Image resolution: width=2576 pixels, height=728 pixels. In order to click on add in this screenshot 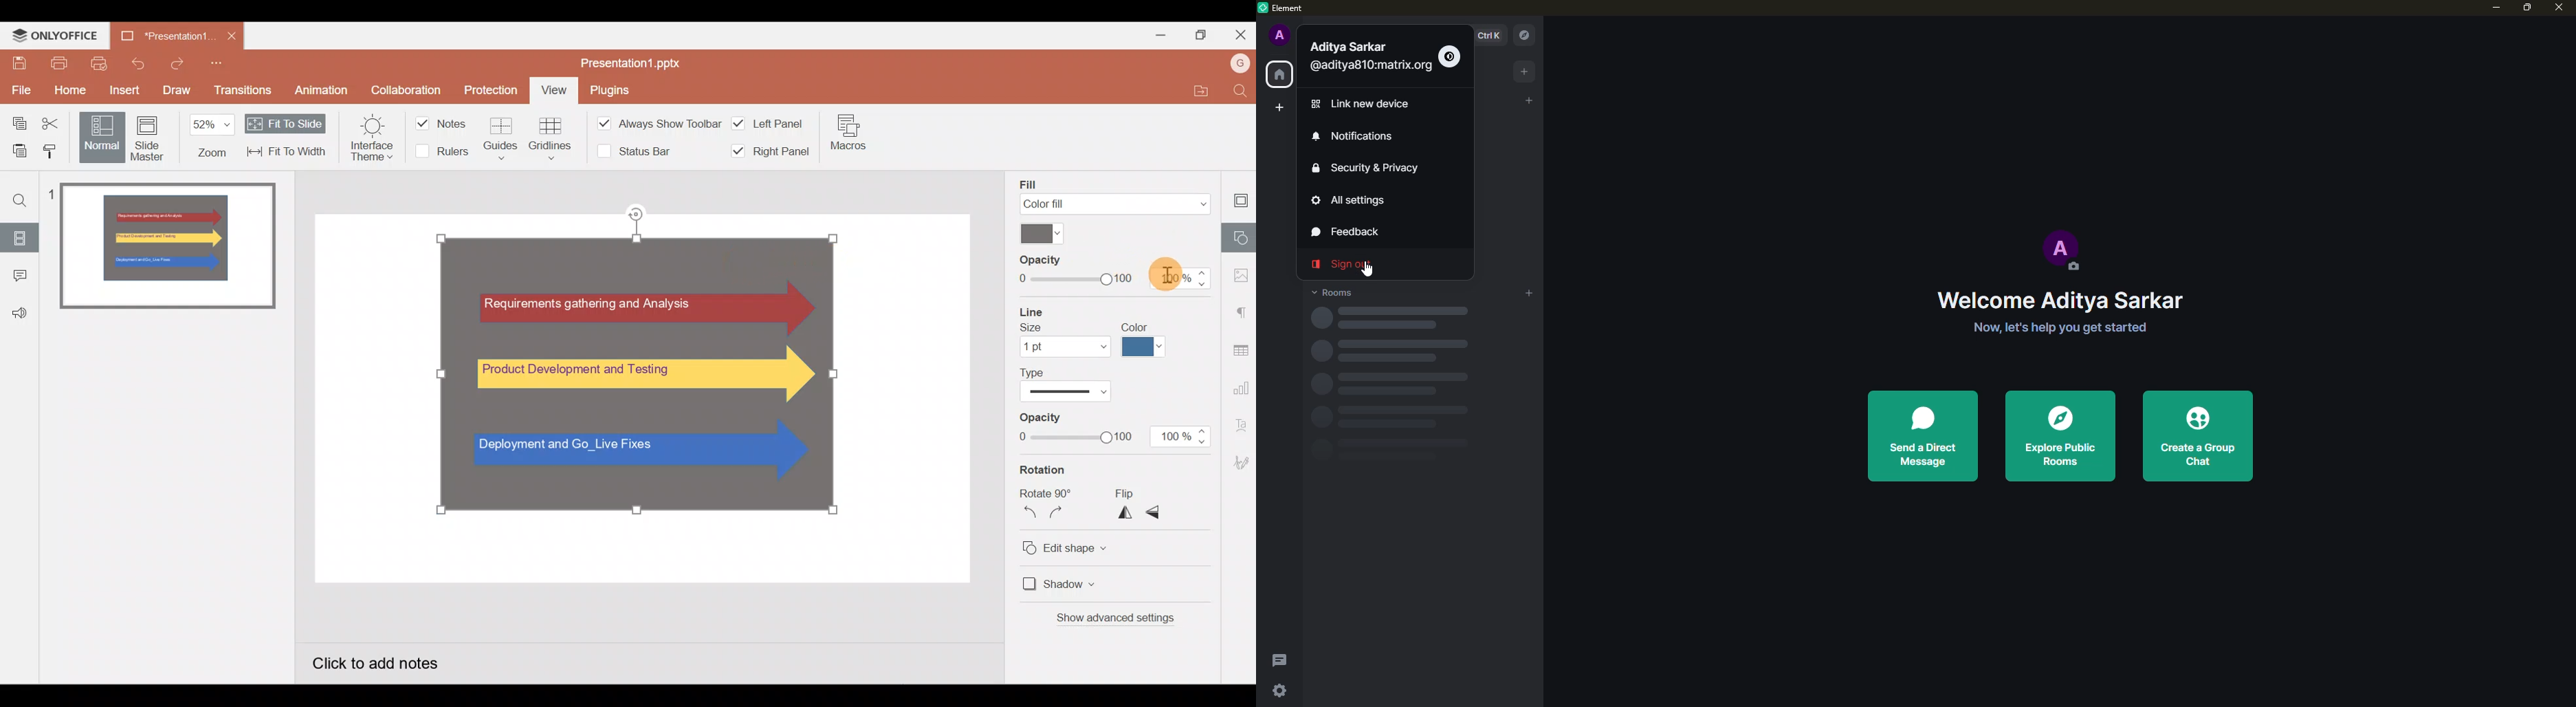, I will do `click(1526, 71)`.